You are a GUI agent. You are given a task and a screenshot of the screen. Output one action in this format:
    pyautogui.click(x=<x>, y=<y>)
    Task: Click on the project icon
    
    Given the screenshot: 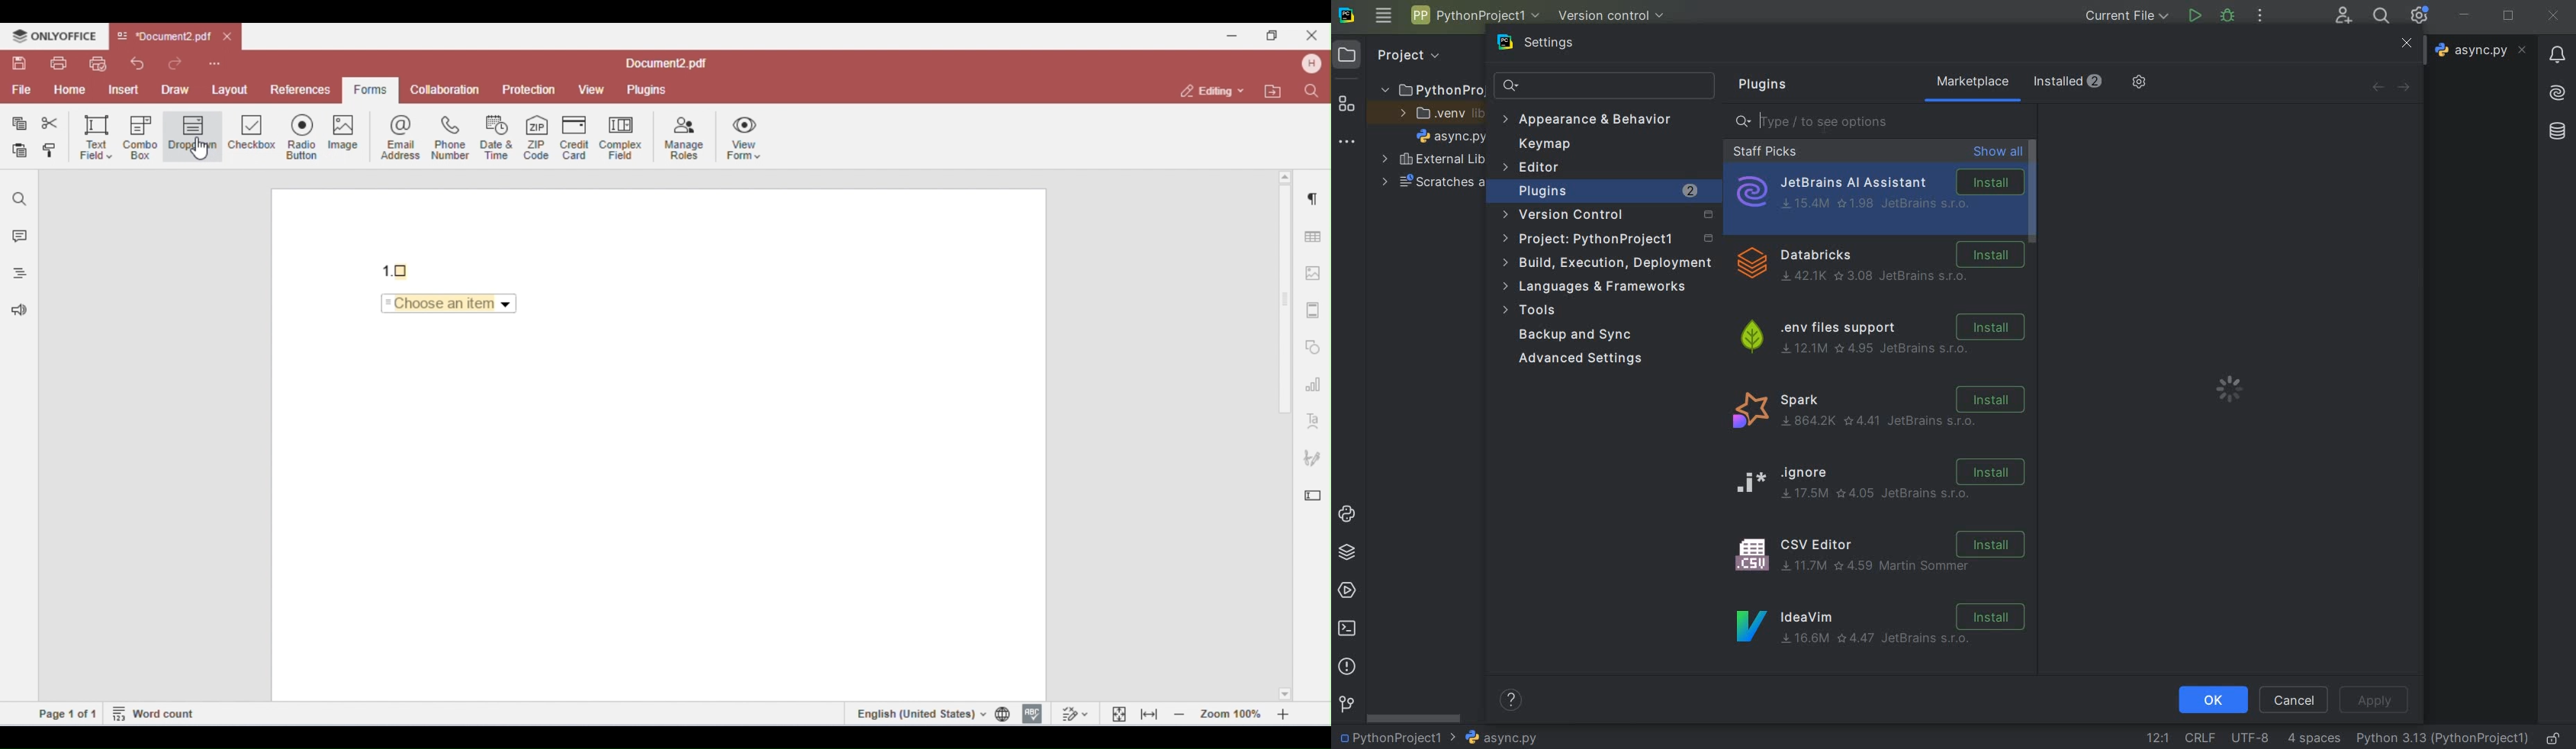 What is the action you would take?
    pyautogui.click(x=1349, y=55)
    